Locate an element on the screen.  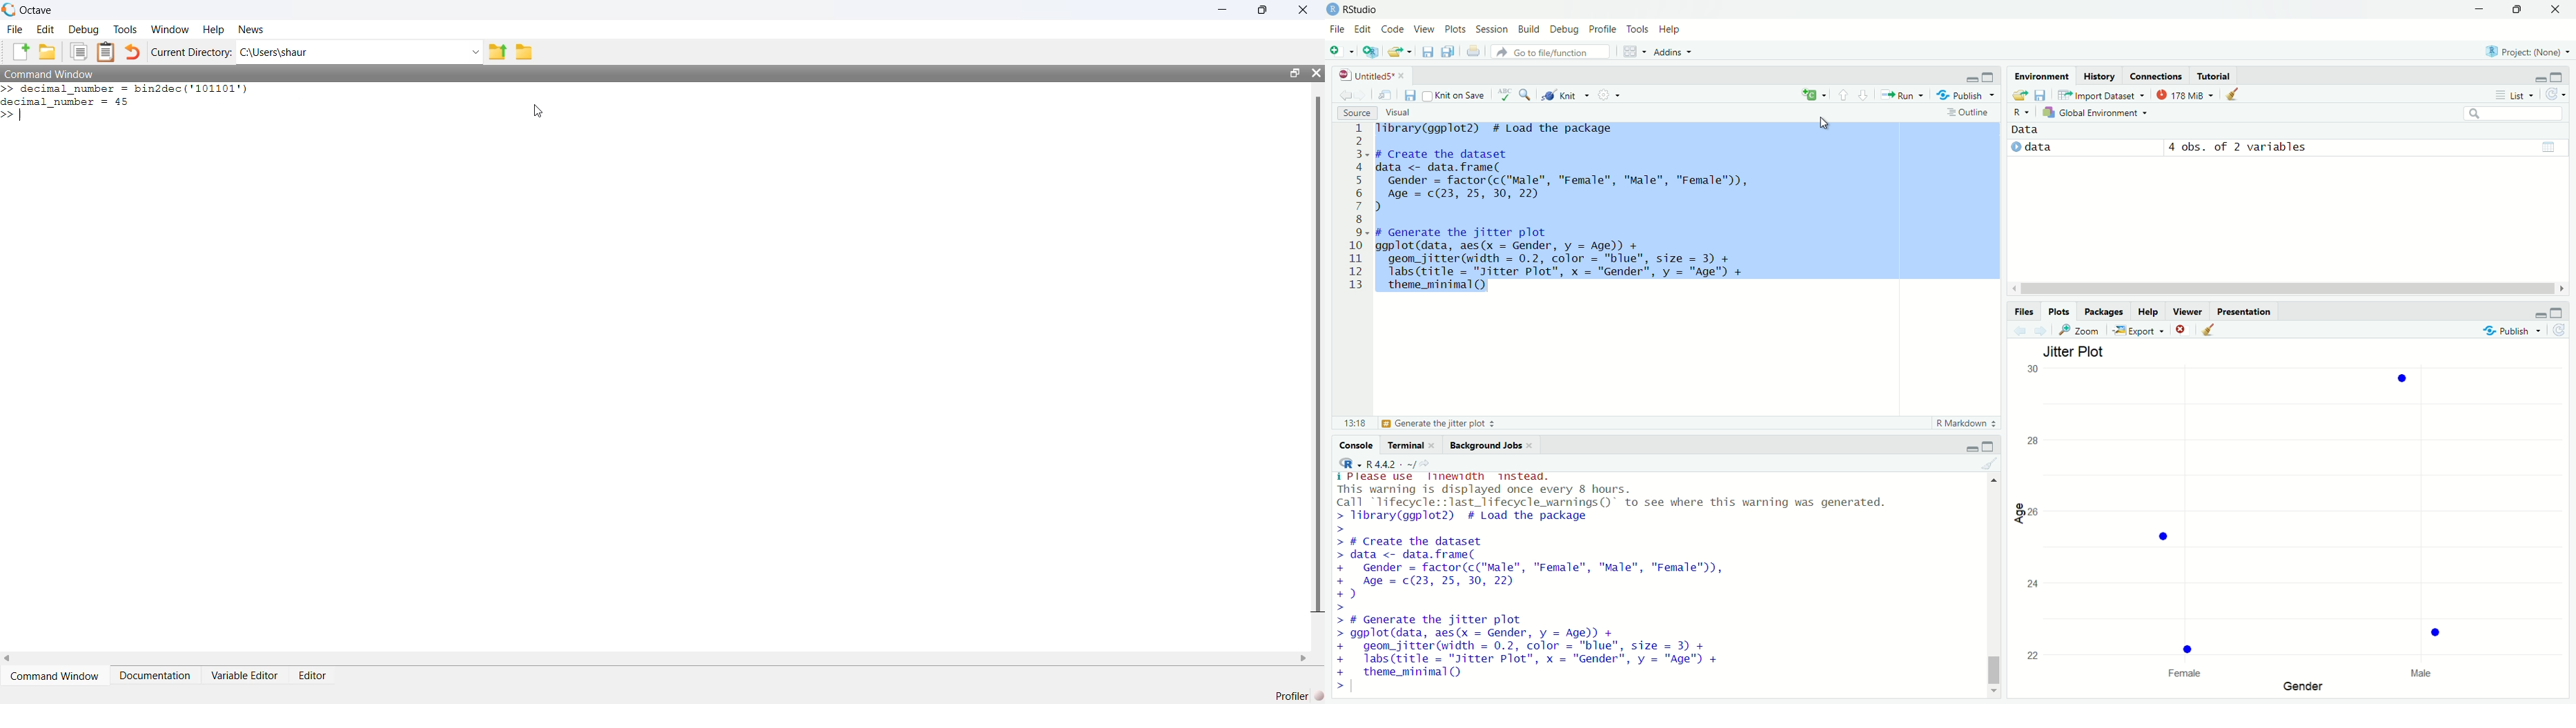
close is located at coordinates (1534, 445).